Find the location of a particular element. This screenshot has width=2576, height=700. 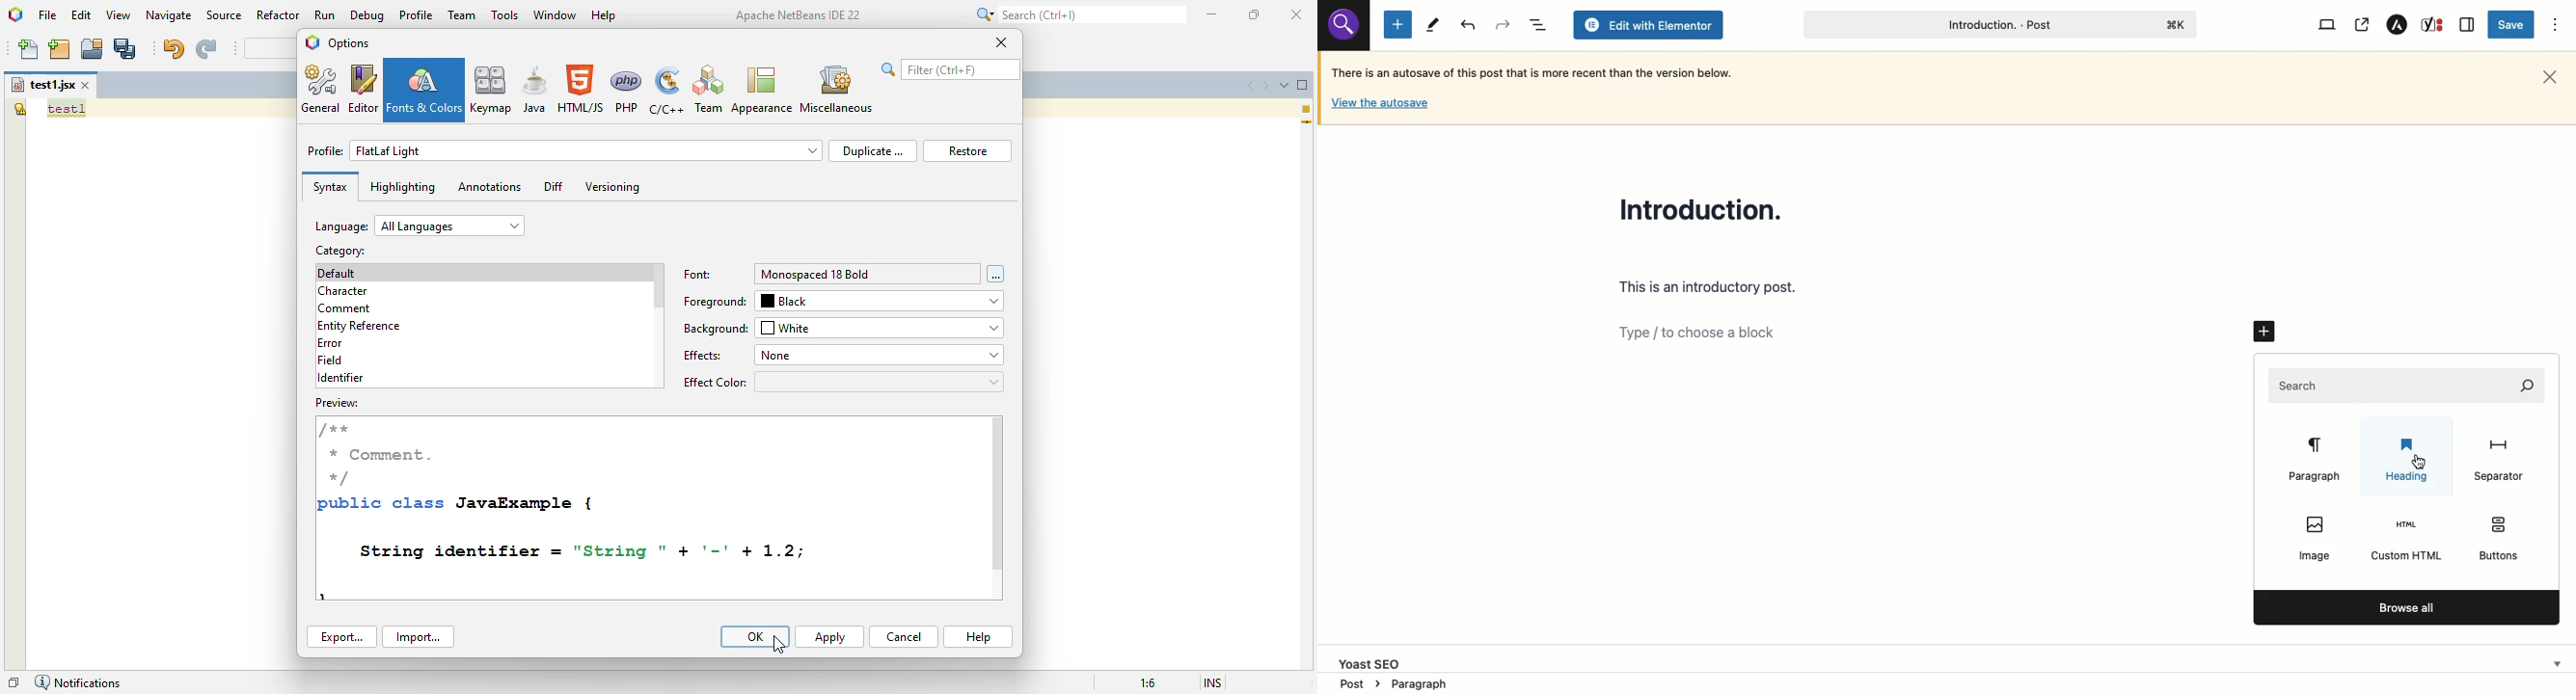

Save is located at coordinates (2514, 24).